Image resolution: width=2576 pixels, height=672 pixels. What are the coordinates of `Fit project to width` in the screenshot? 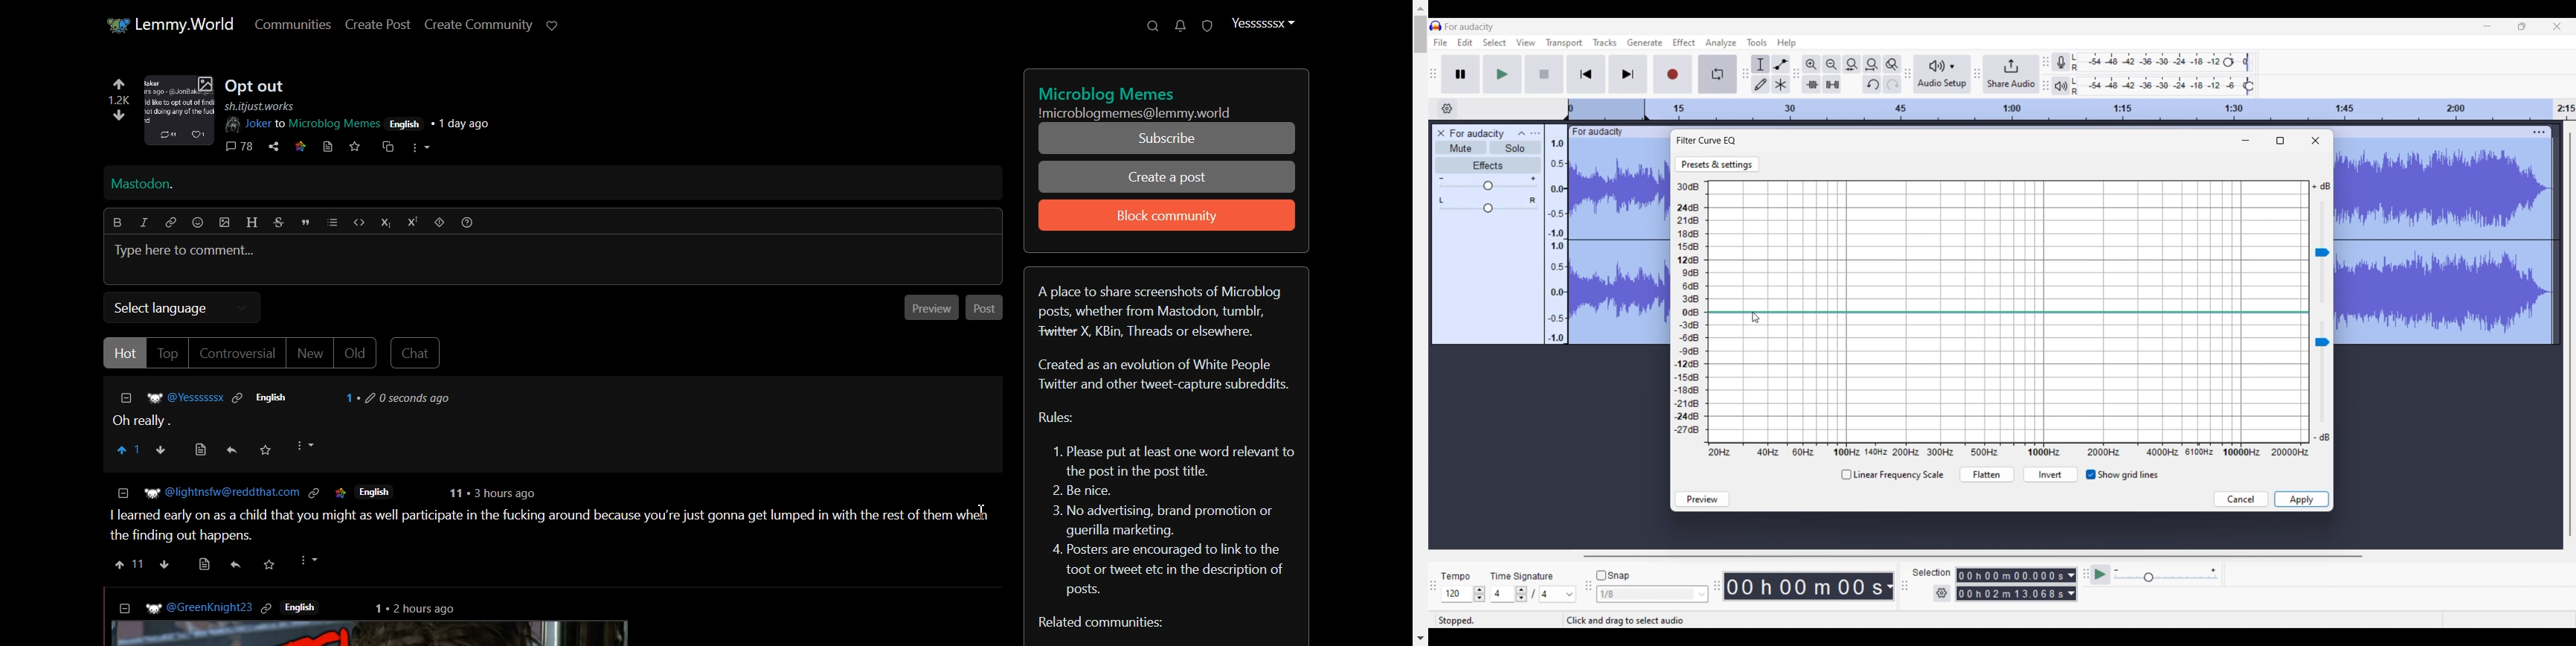 It's located at (1872, 65).